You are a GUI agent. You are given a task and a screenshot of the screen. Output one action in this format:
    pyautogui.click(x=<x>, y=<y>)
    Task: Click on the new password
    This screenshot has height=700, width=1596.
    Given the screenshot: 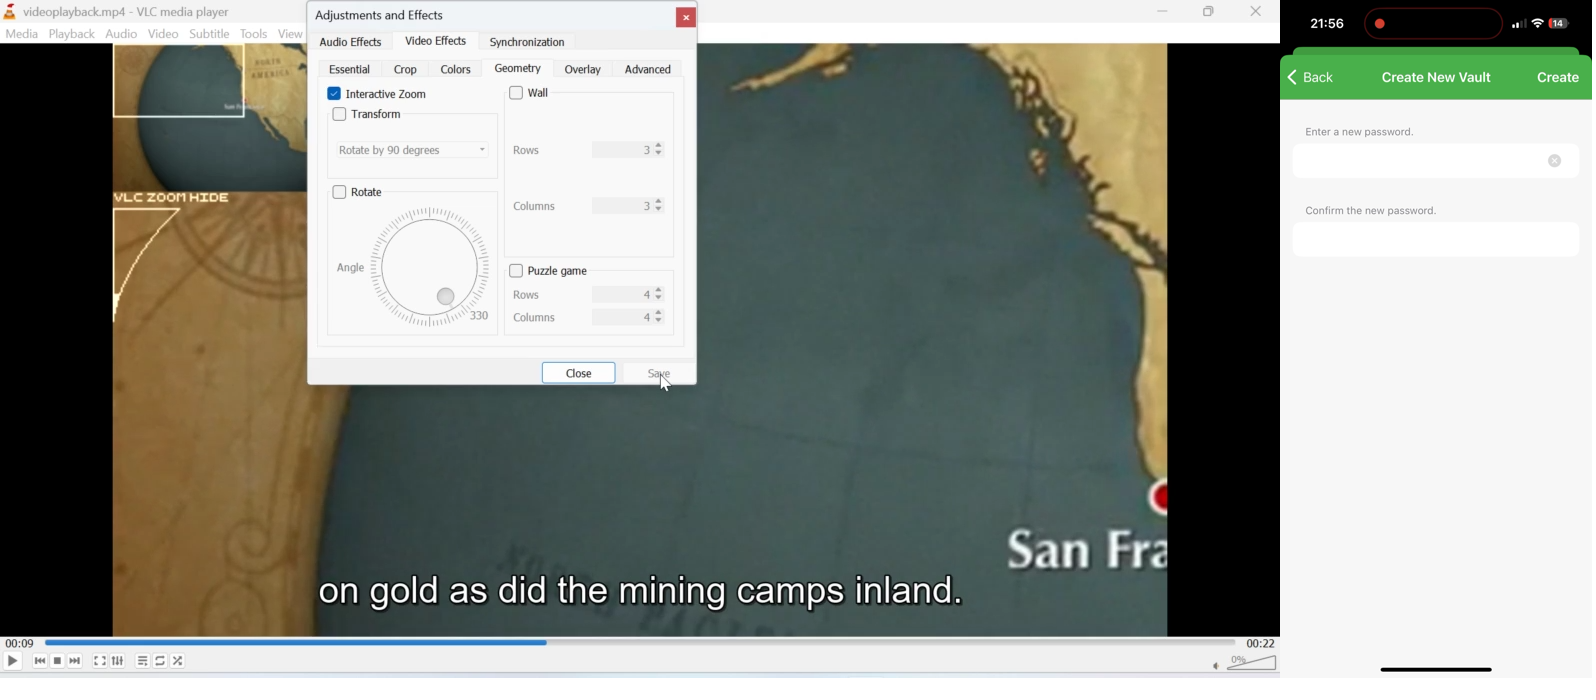 What is the action you would take?
    pyautogui.click(x=1436, y=244)
    